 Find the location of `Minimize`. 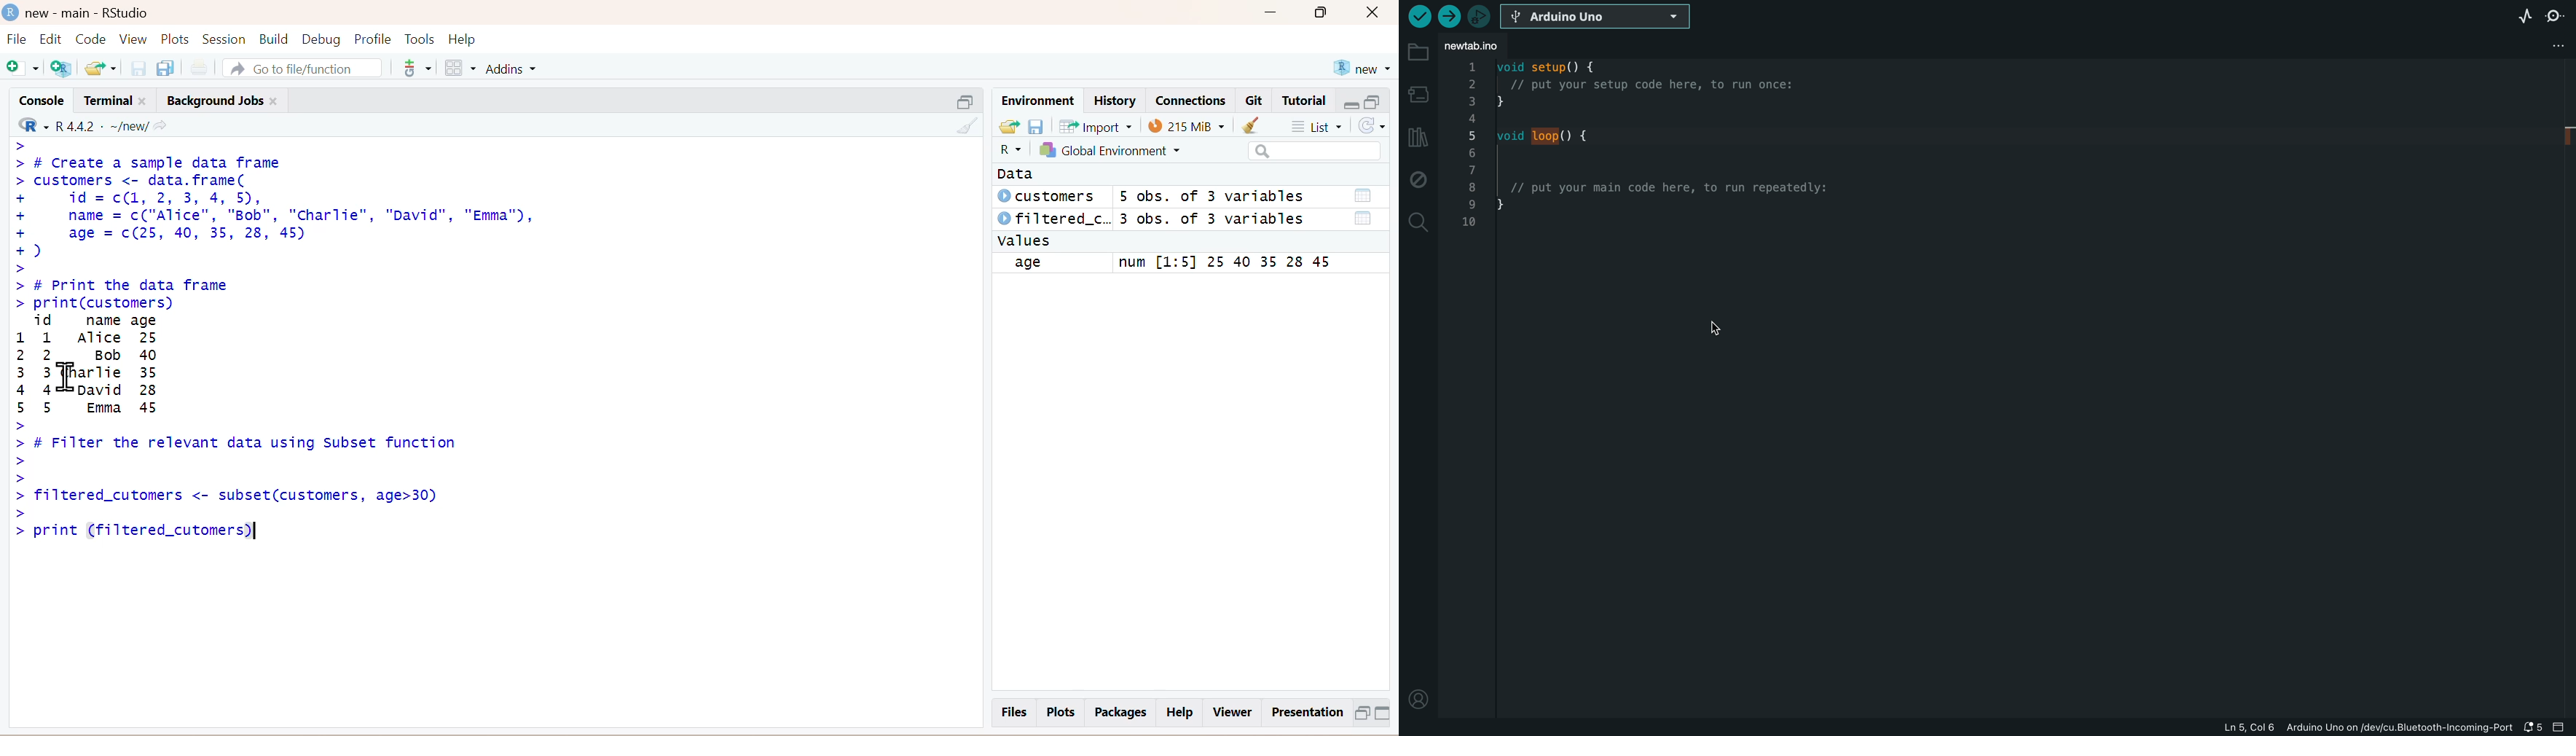

Minimize is located at coordinates (1273, 15).